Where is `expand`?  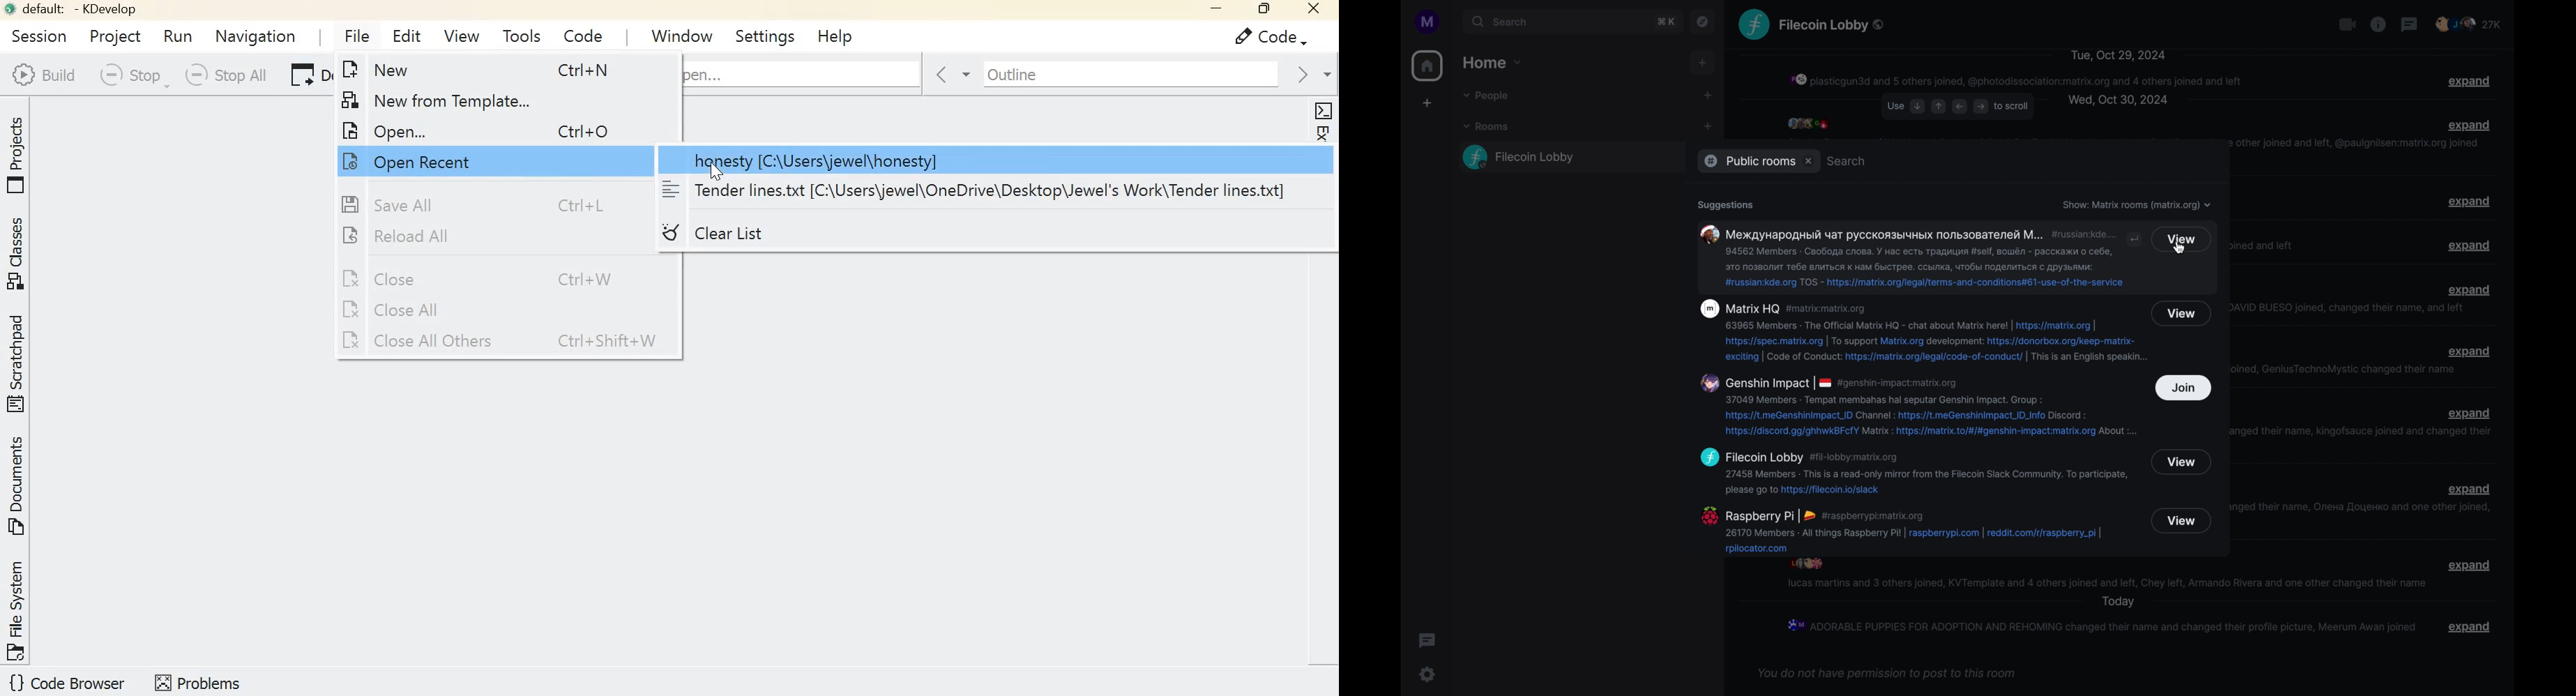 expand is located at coordinates (2470, 352).